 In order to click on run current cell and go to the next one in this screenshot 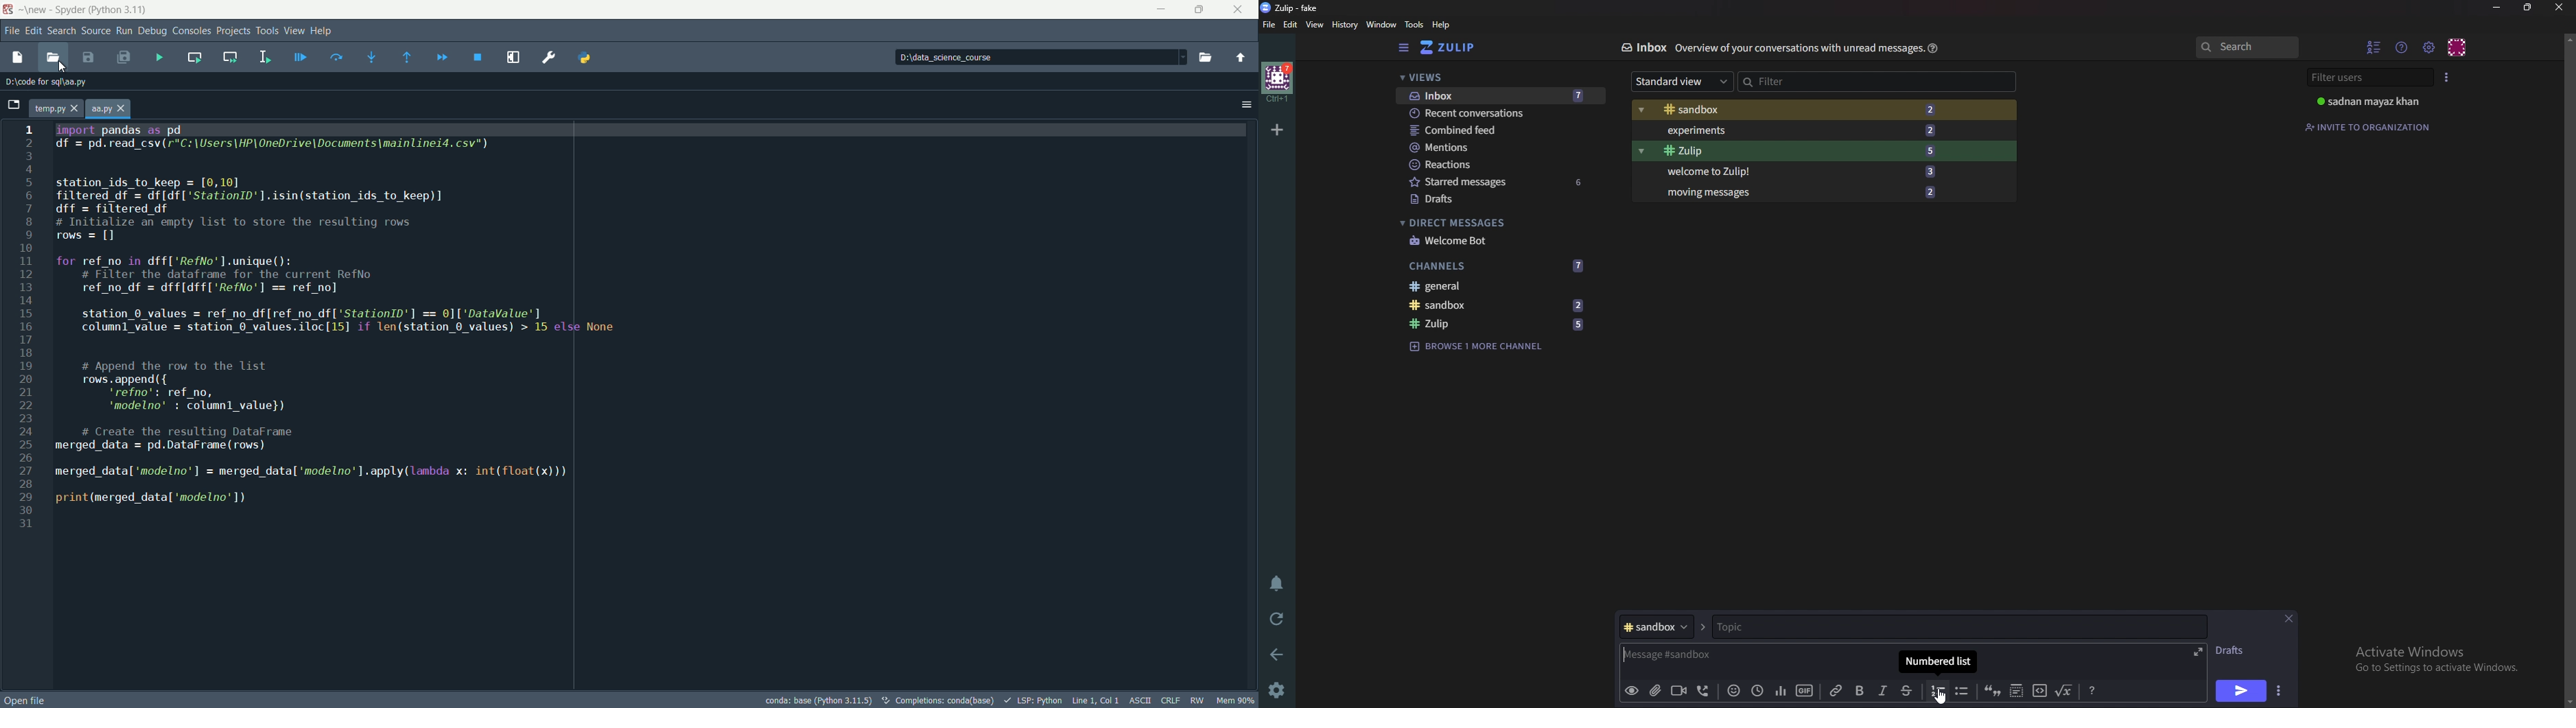, I will do `click(231, 58)`.